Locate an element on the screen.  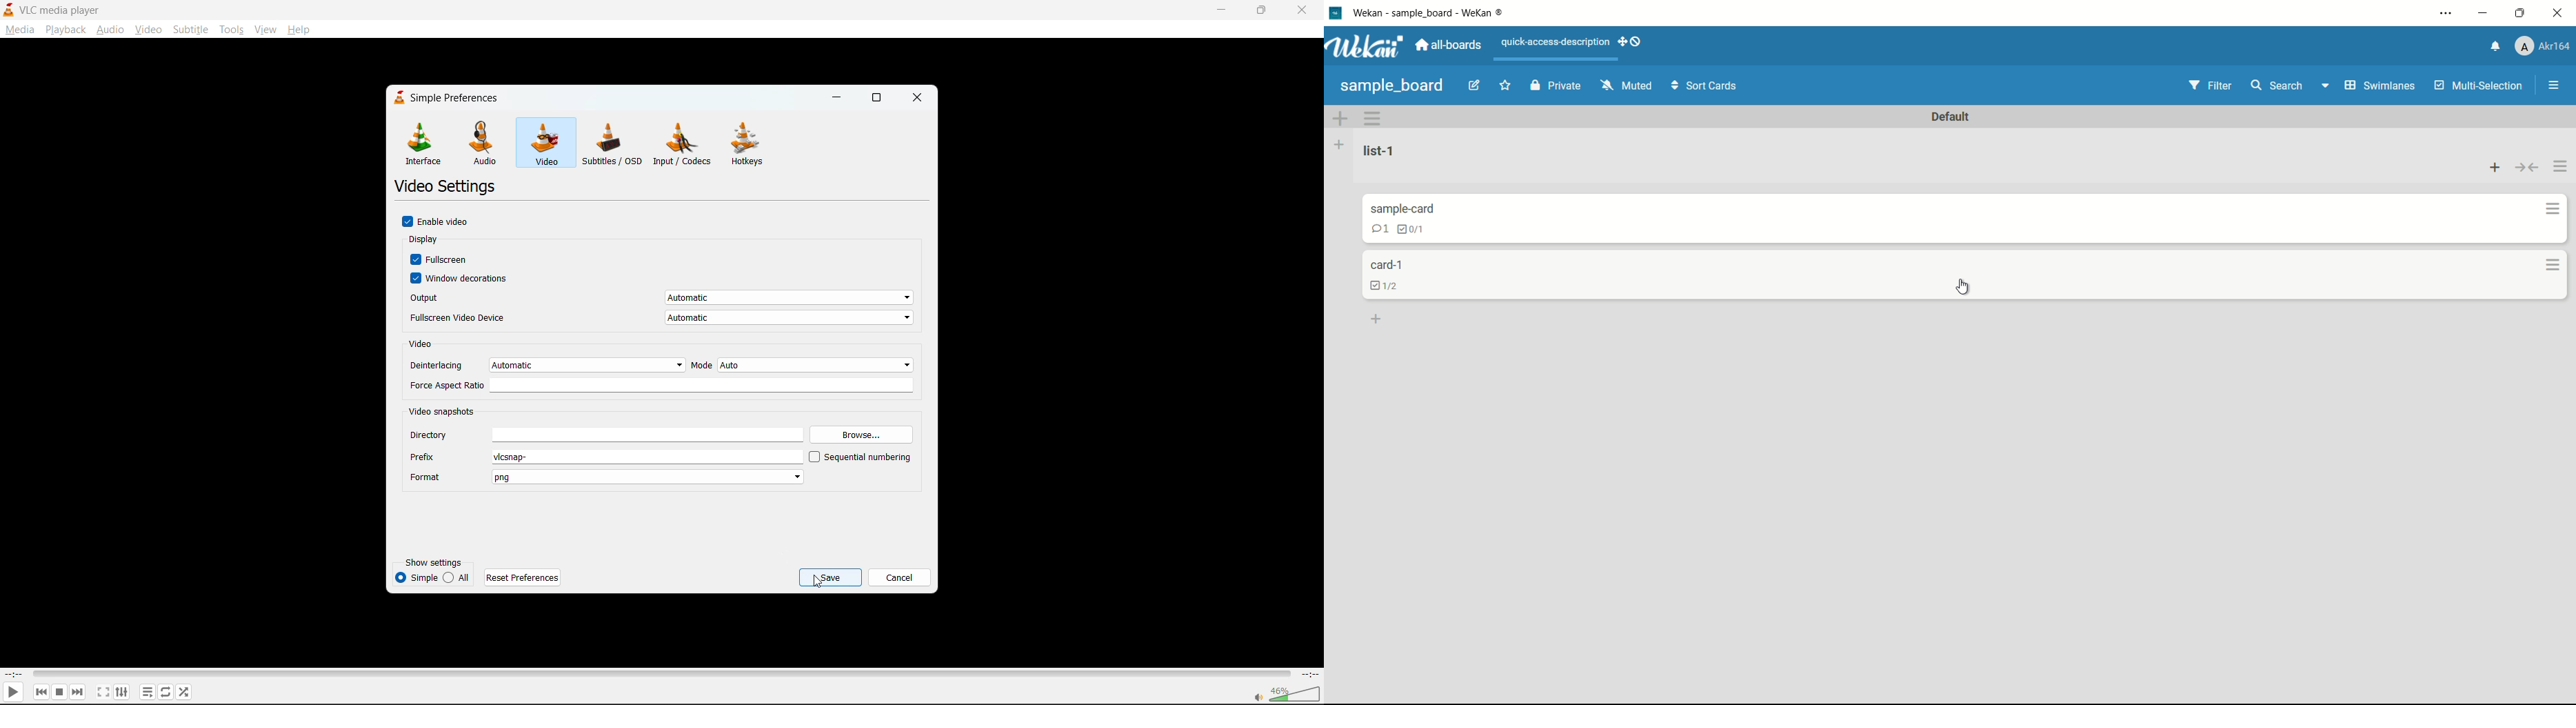
media is located at coordinates (18, 29).